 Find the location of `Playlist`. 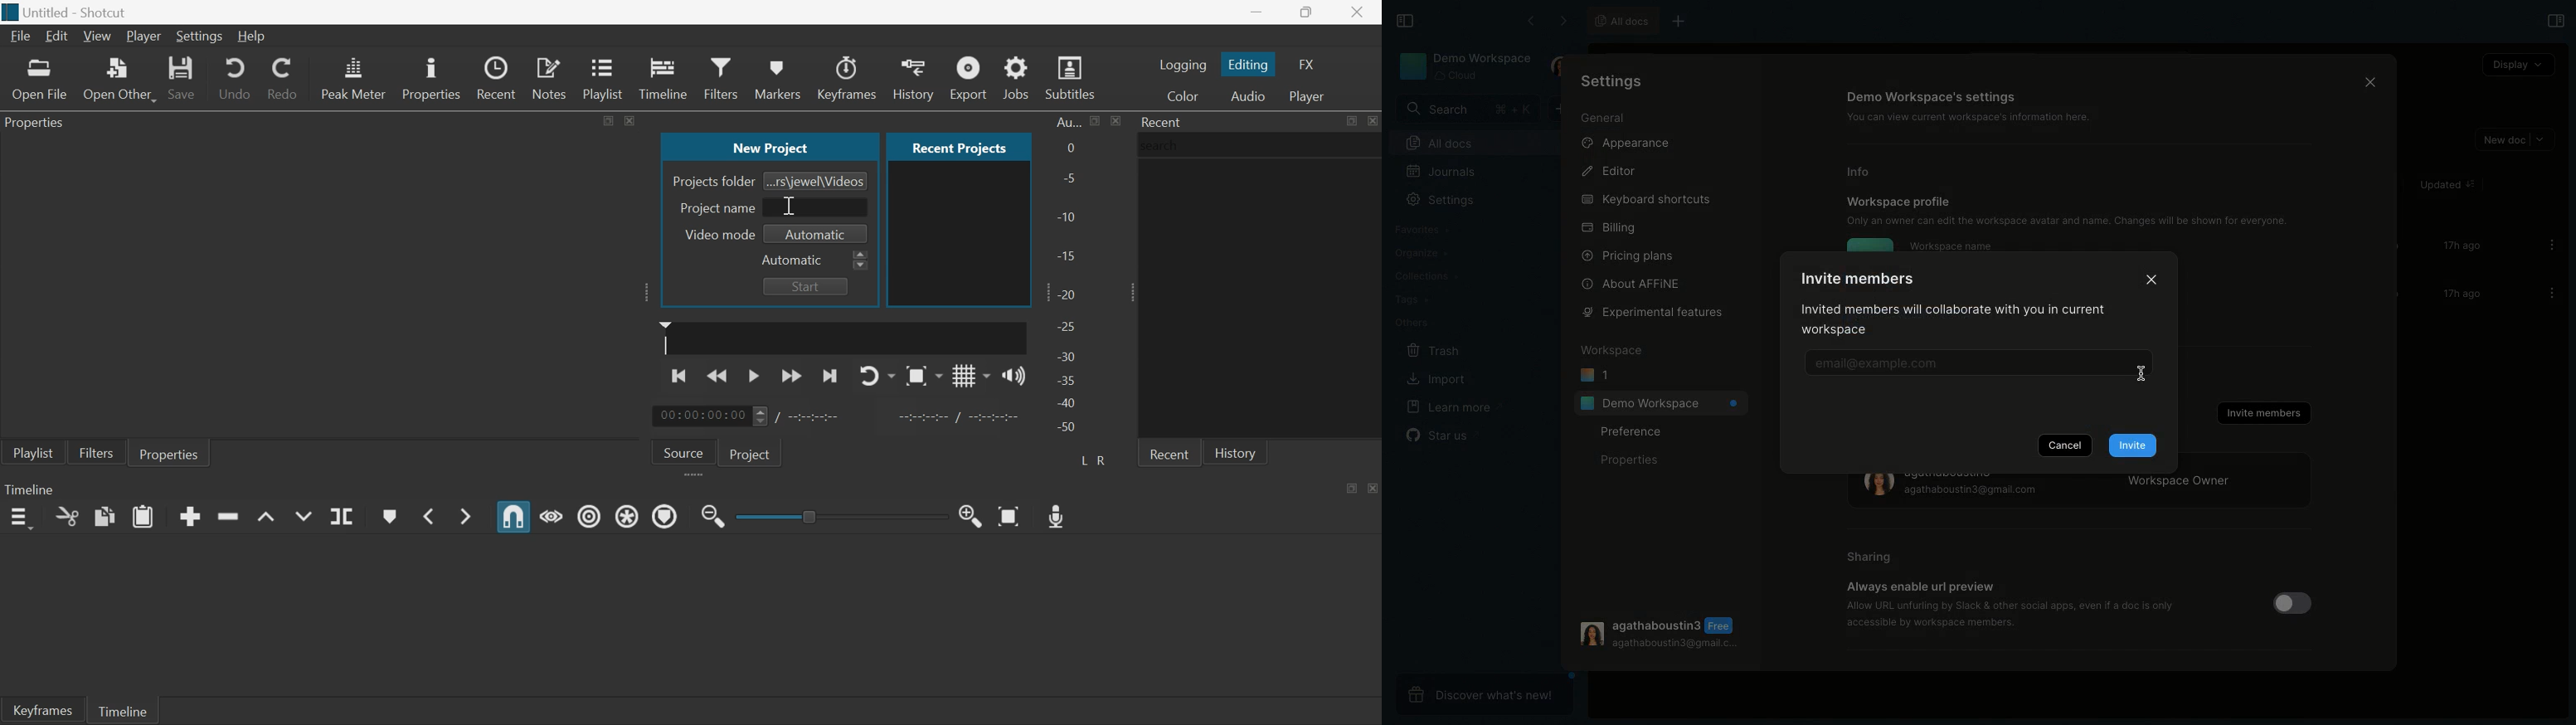

Playlist is located at coordinates (606, 77).